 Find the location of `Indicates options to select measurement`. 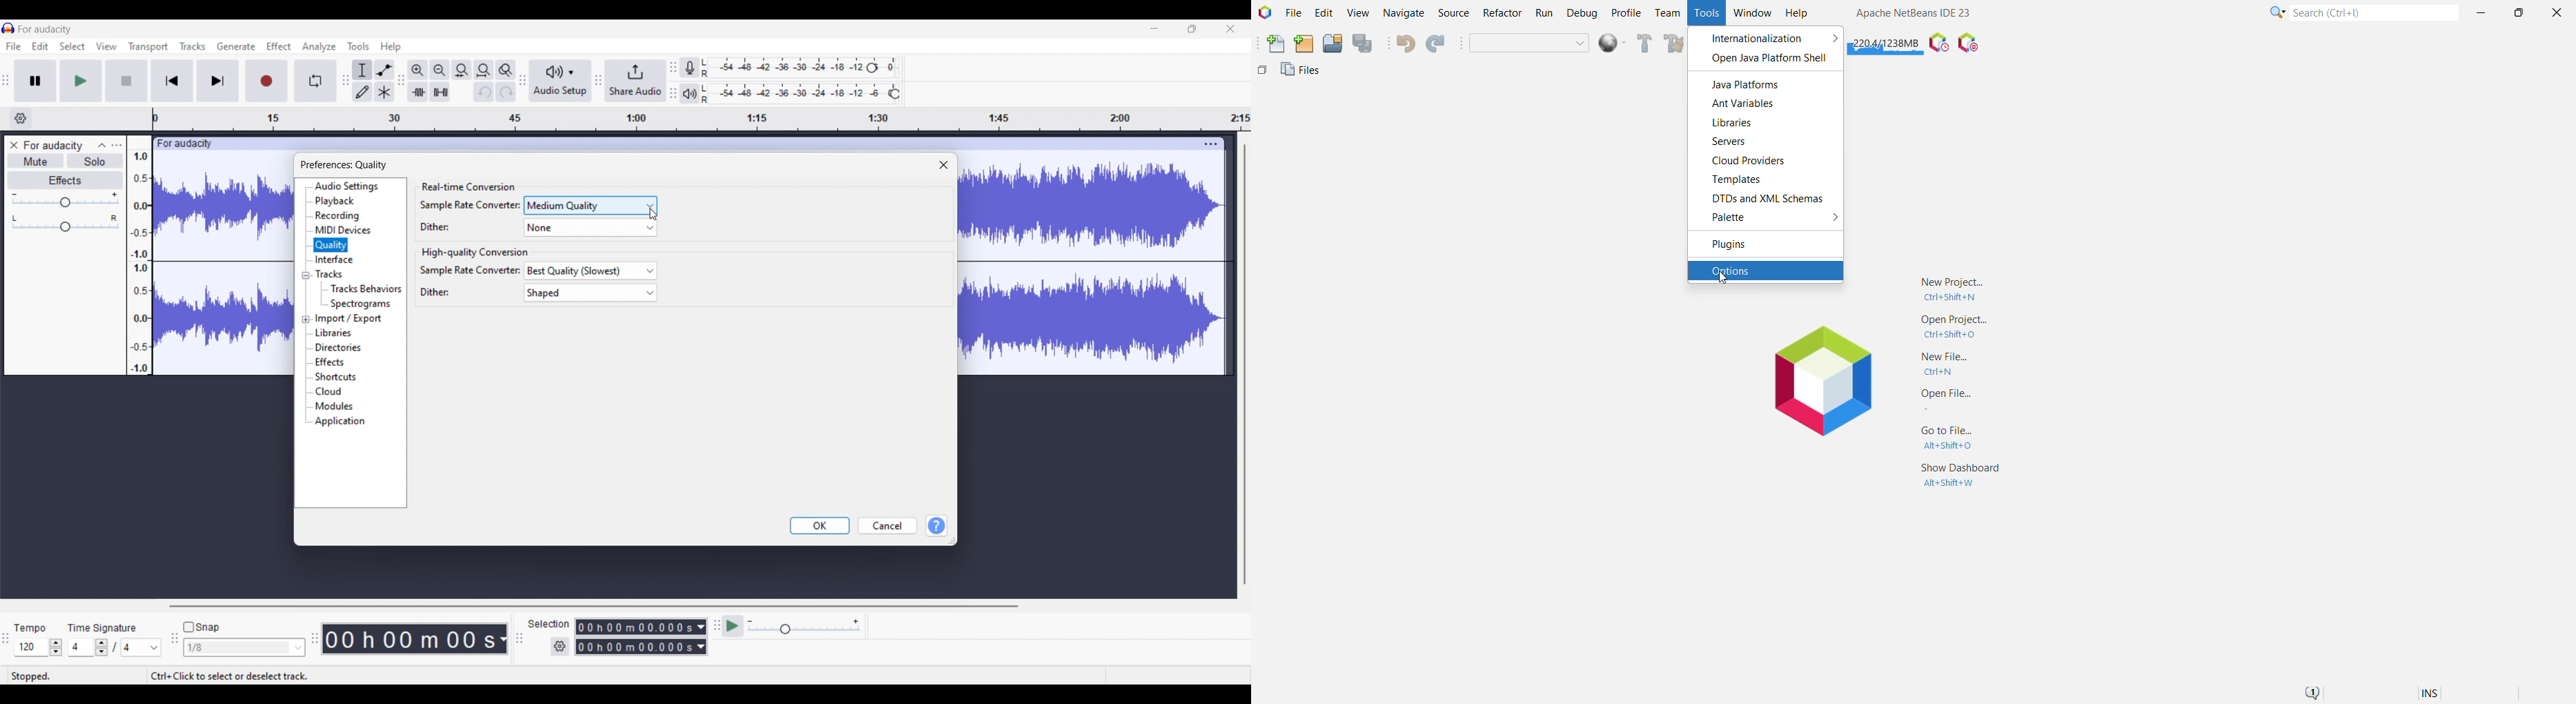

Indicates options to select measurement is located at coordinates (549, 624).